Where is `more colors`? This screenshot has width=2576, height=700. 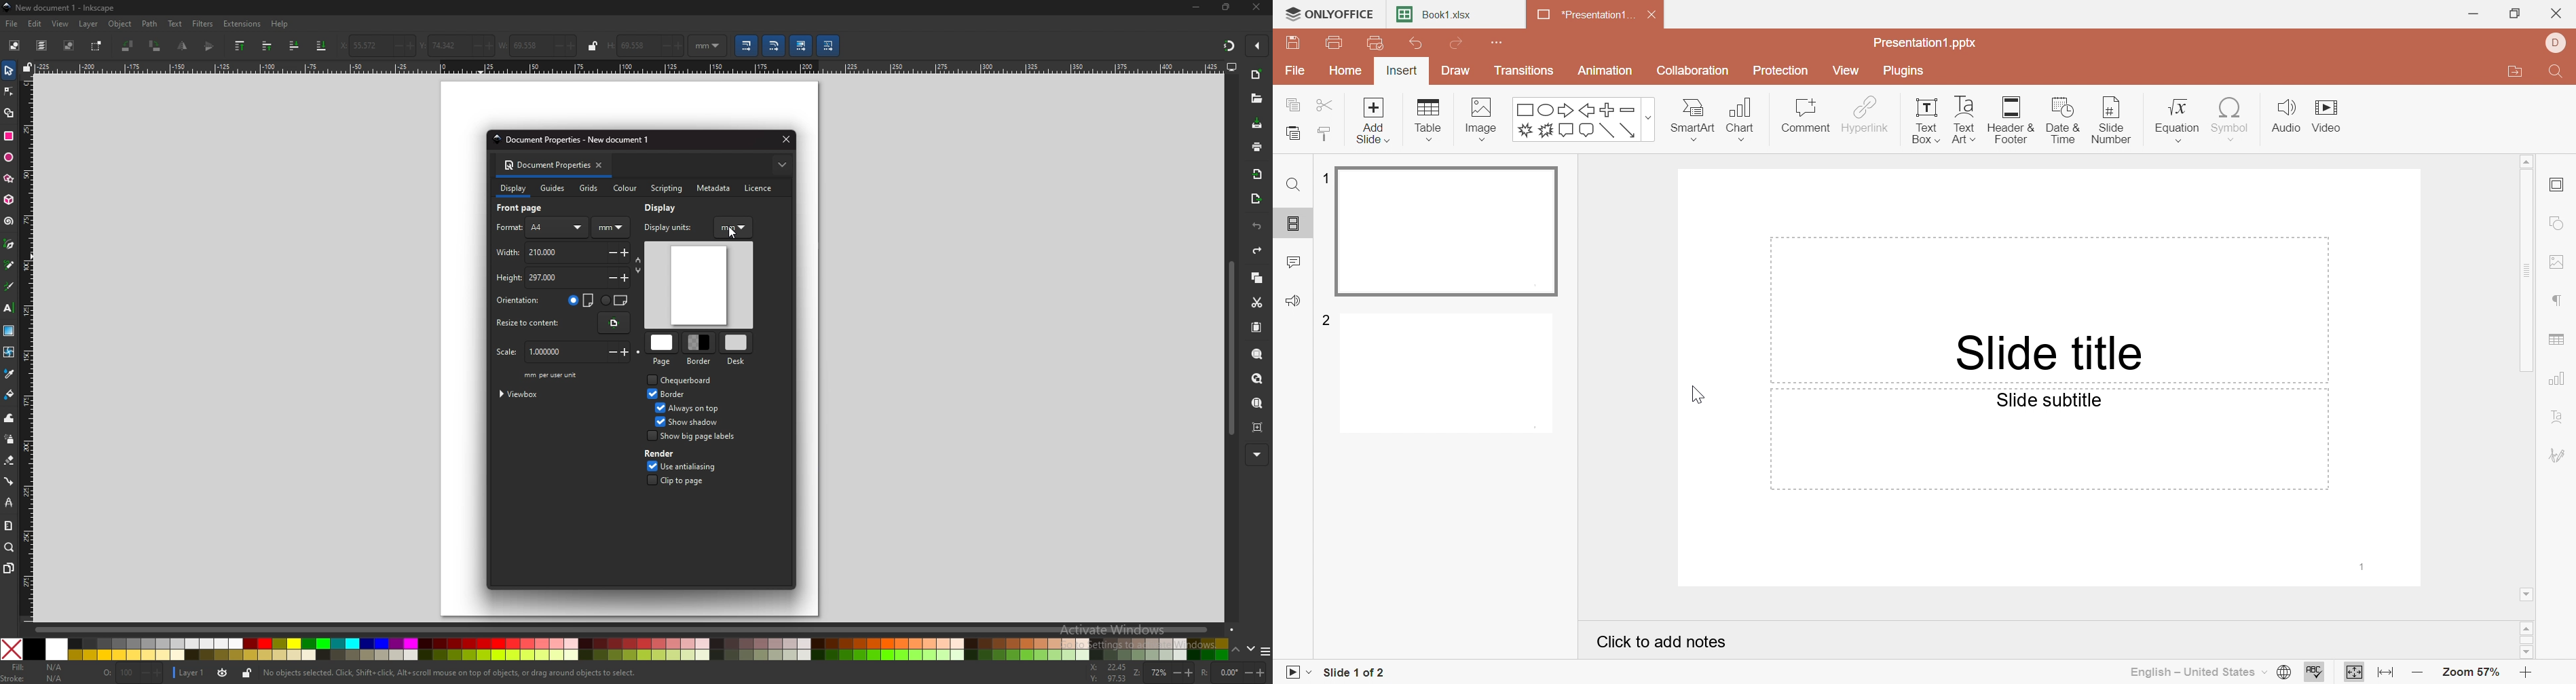
more colors is located at coordinates (1265, 650).